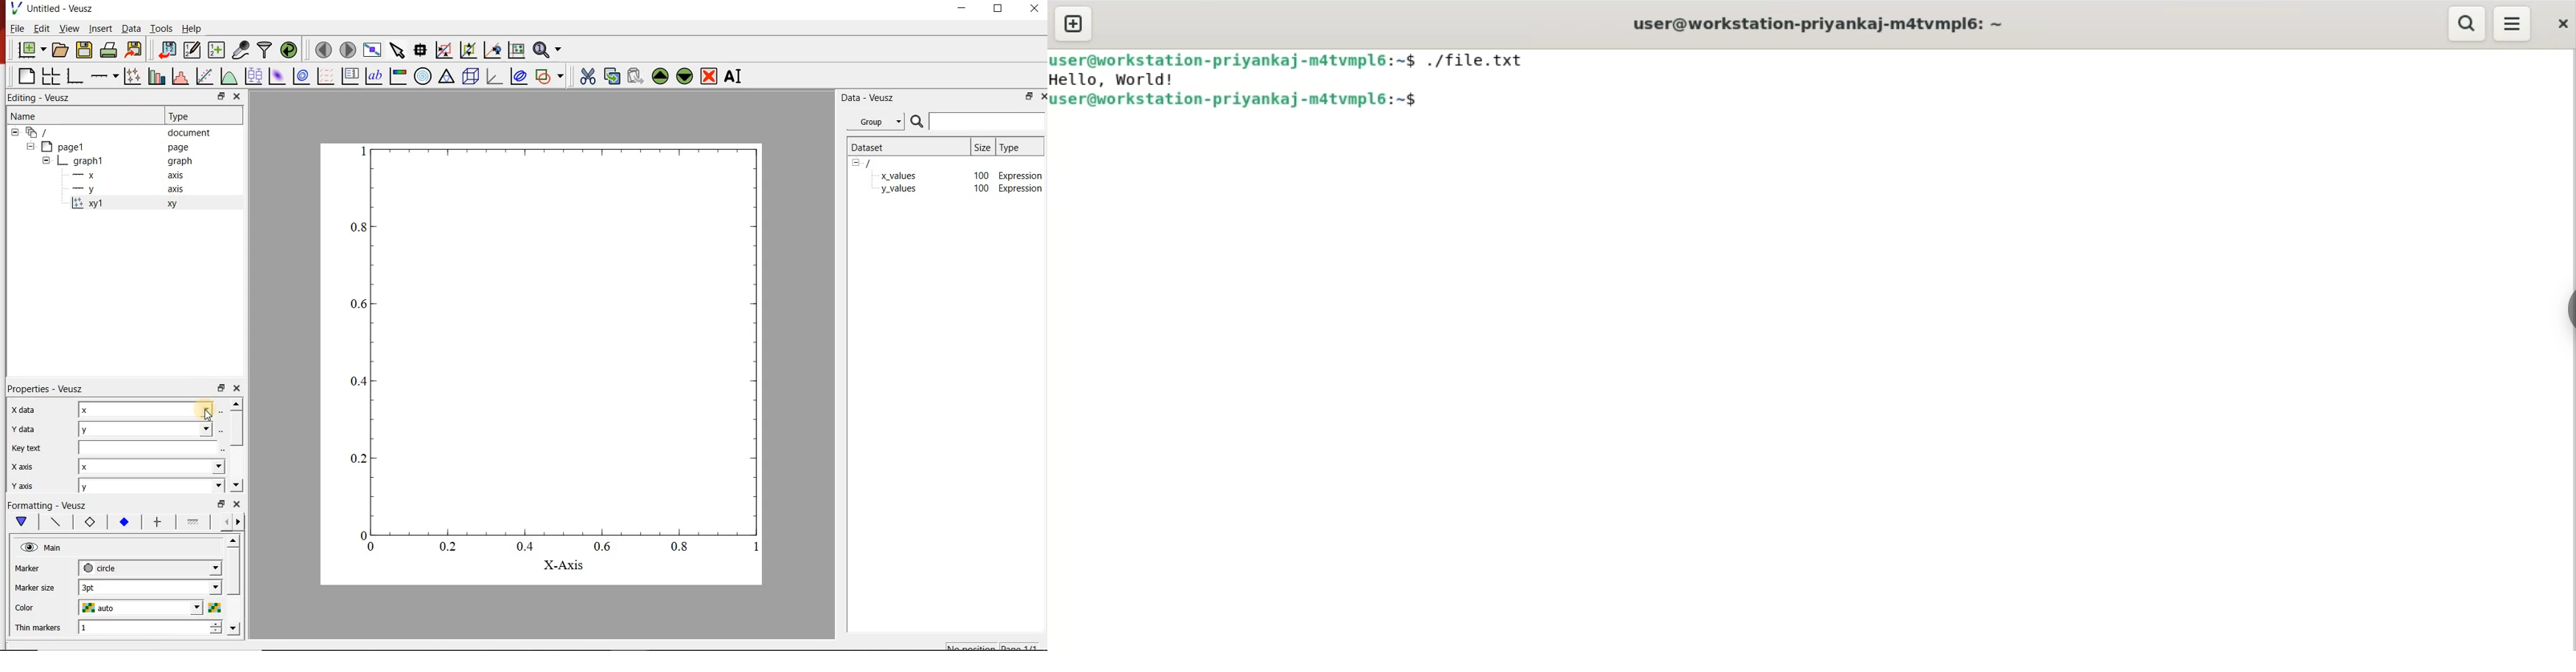  I want to click on Color, so click(27, 609).